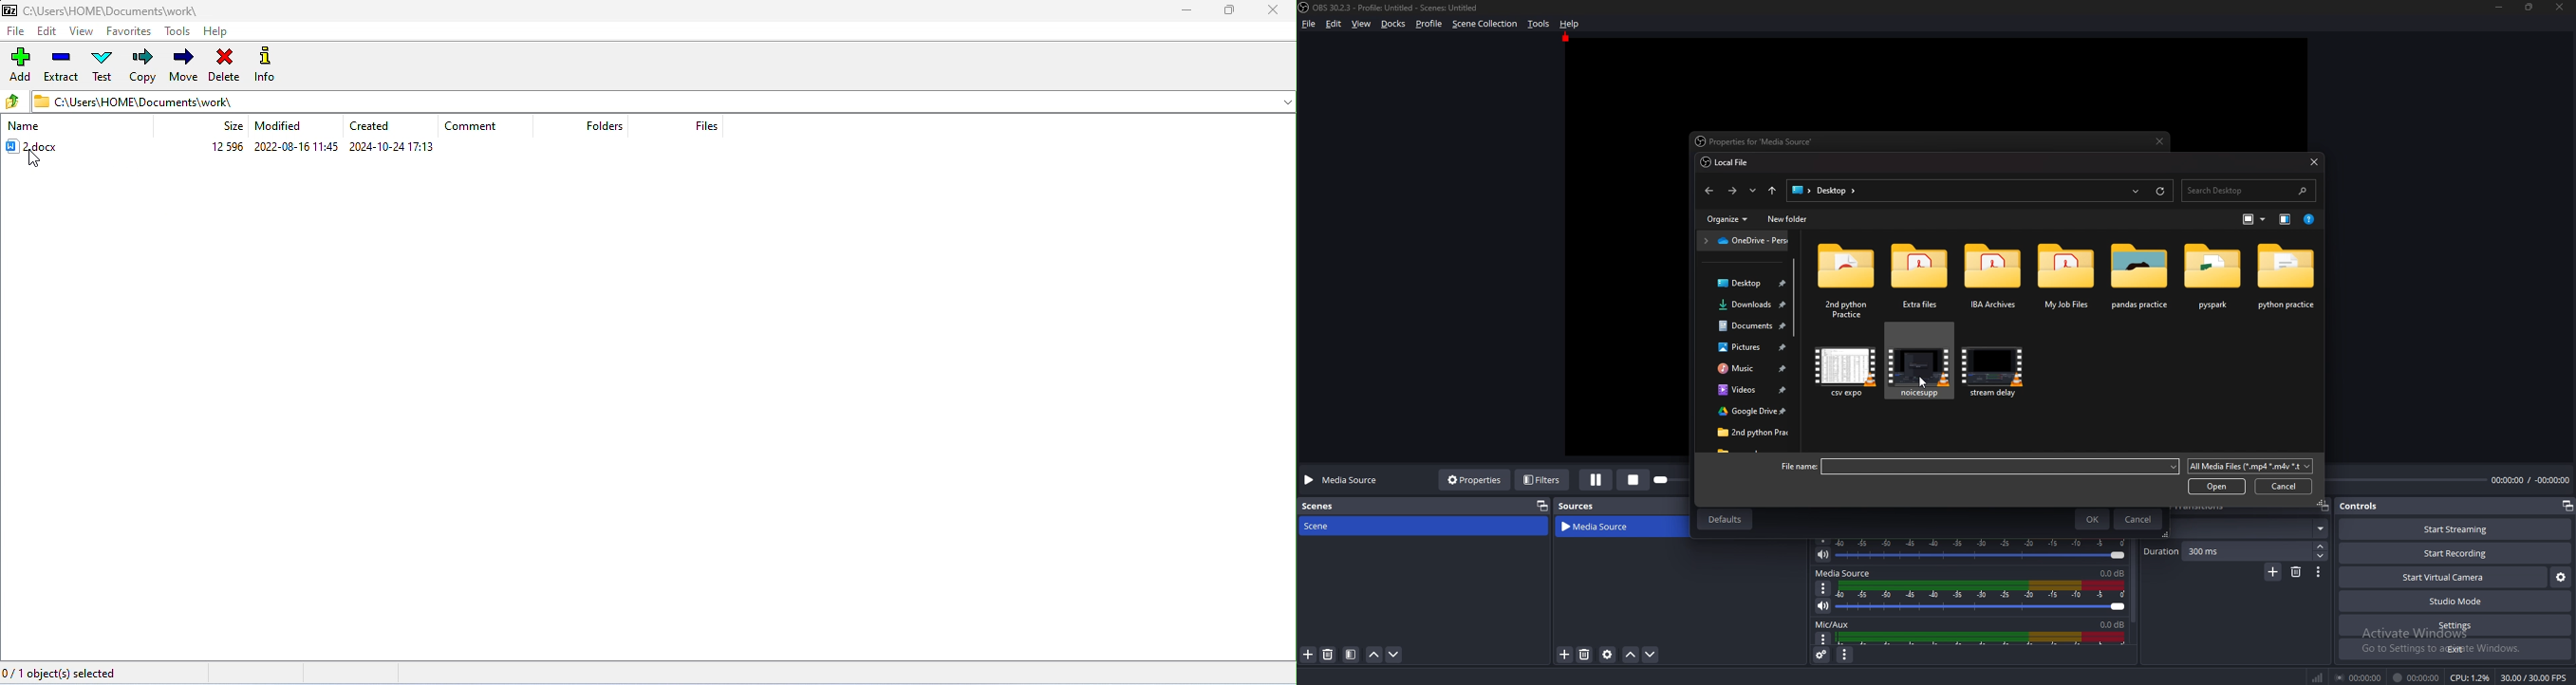 The height and width of the screenshot is (700, 2576). Describe the element at coordinates (1577, 506) in the screenshot. I see `Sources` at that location.